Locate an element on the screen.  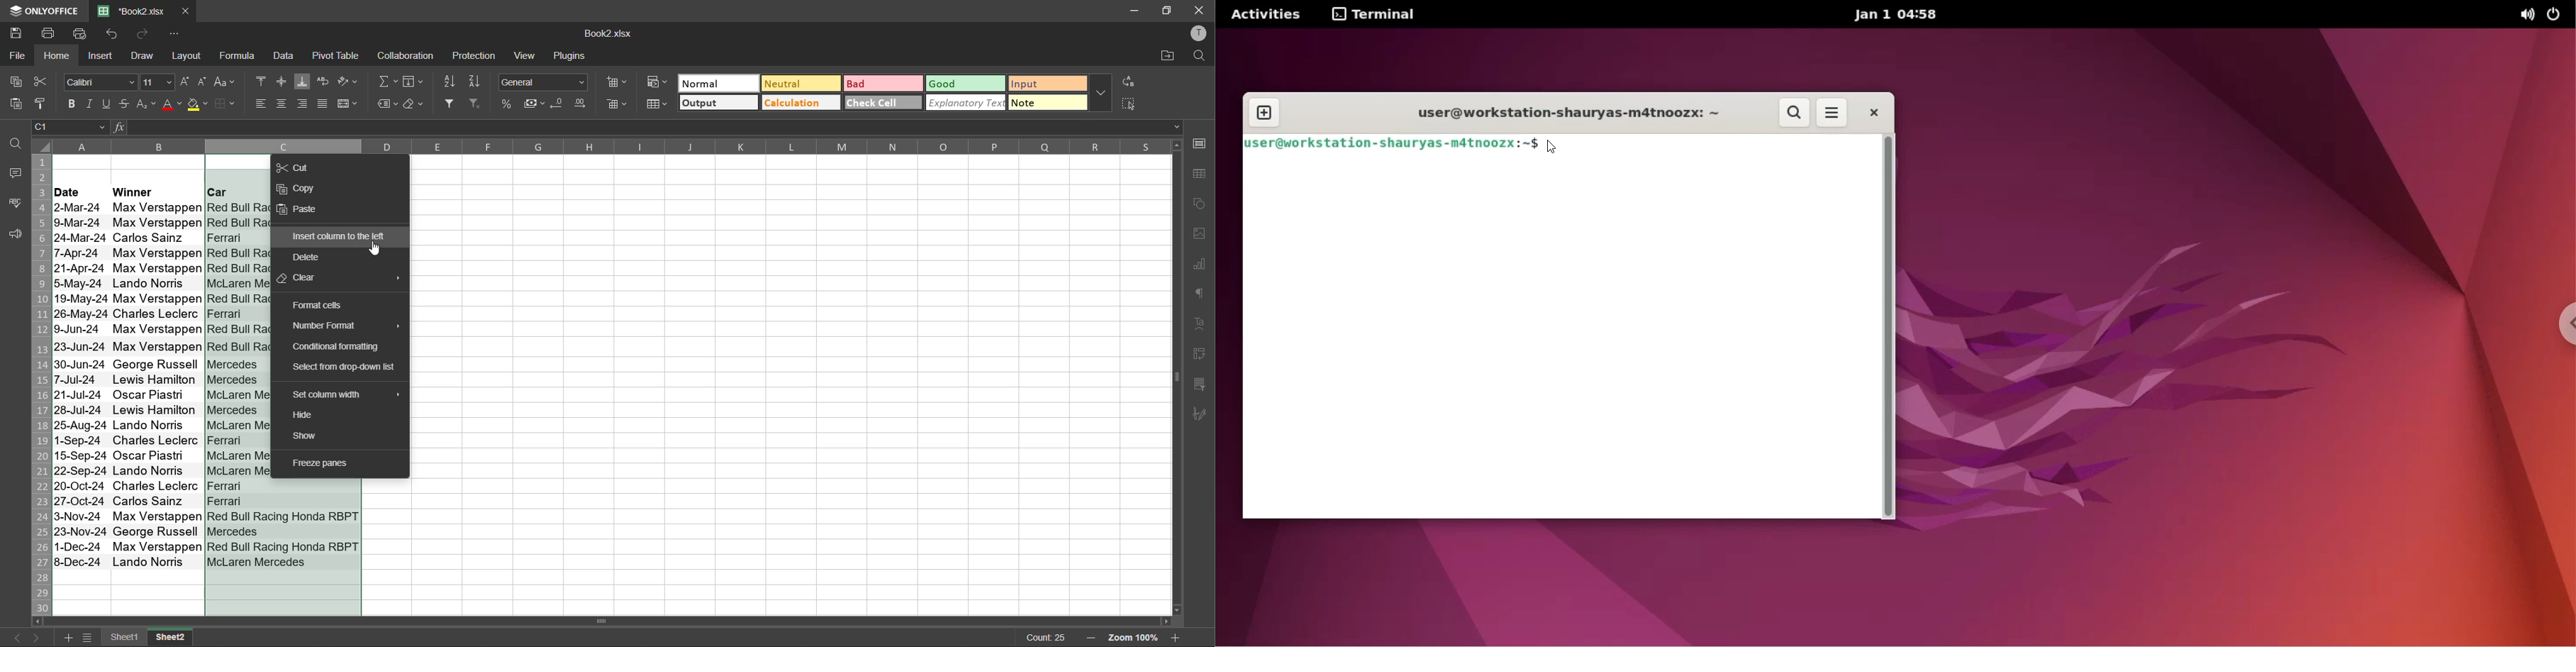
clear filter is located at coordinates (477, 106).